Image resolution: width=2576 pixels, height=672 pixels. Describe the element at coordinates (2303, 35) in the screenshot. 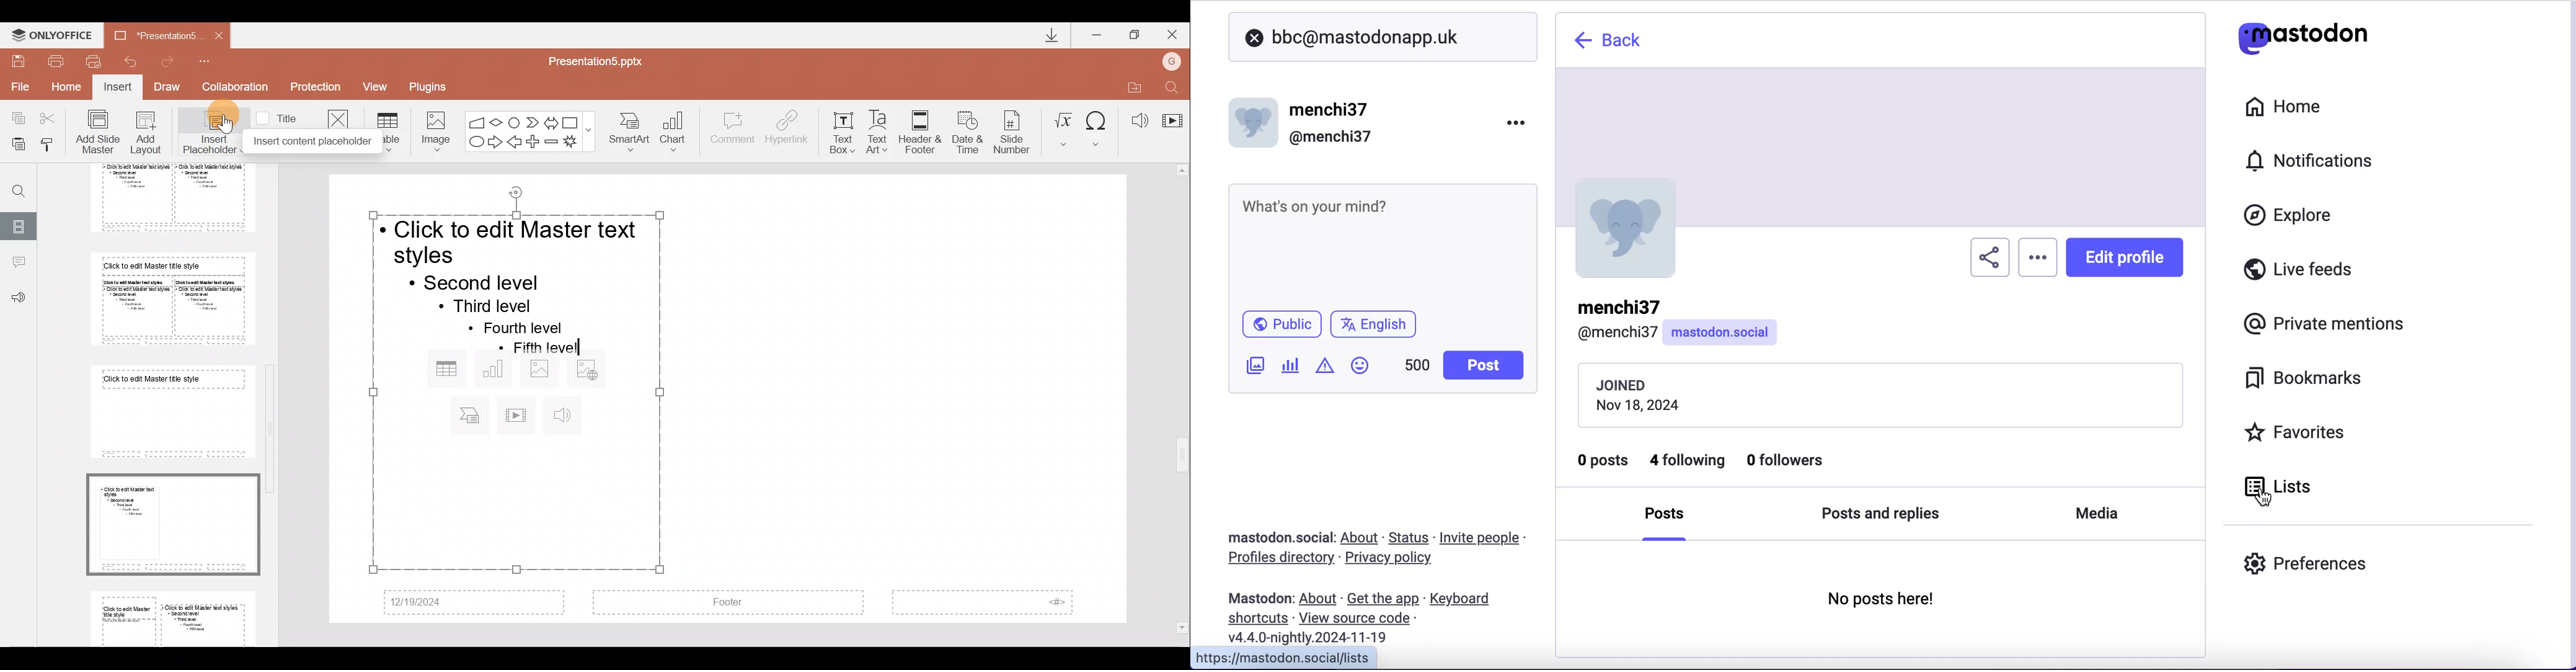

I see `mastodon logo` at that location.